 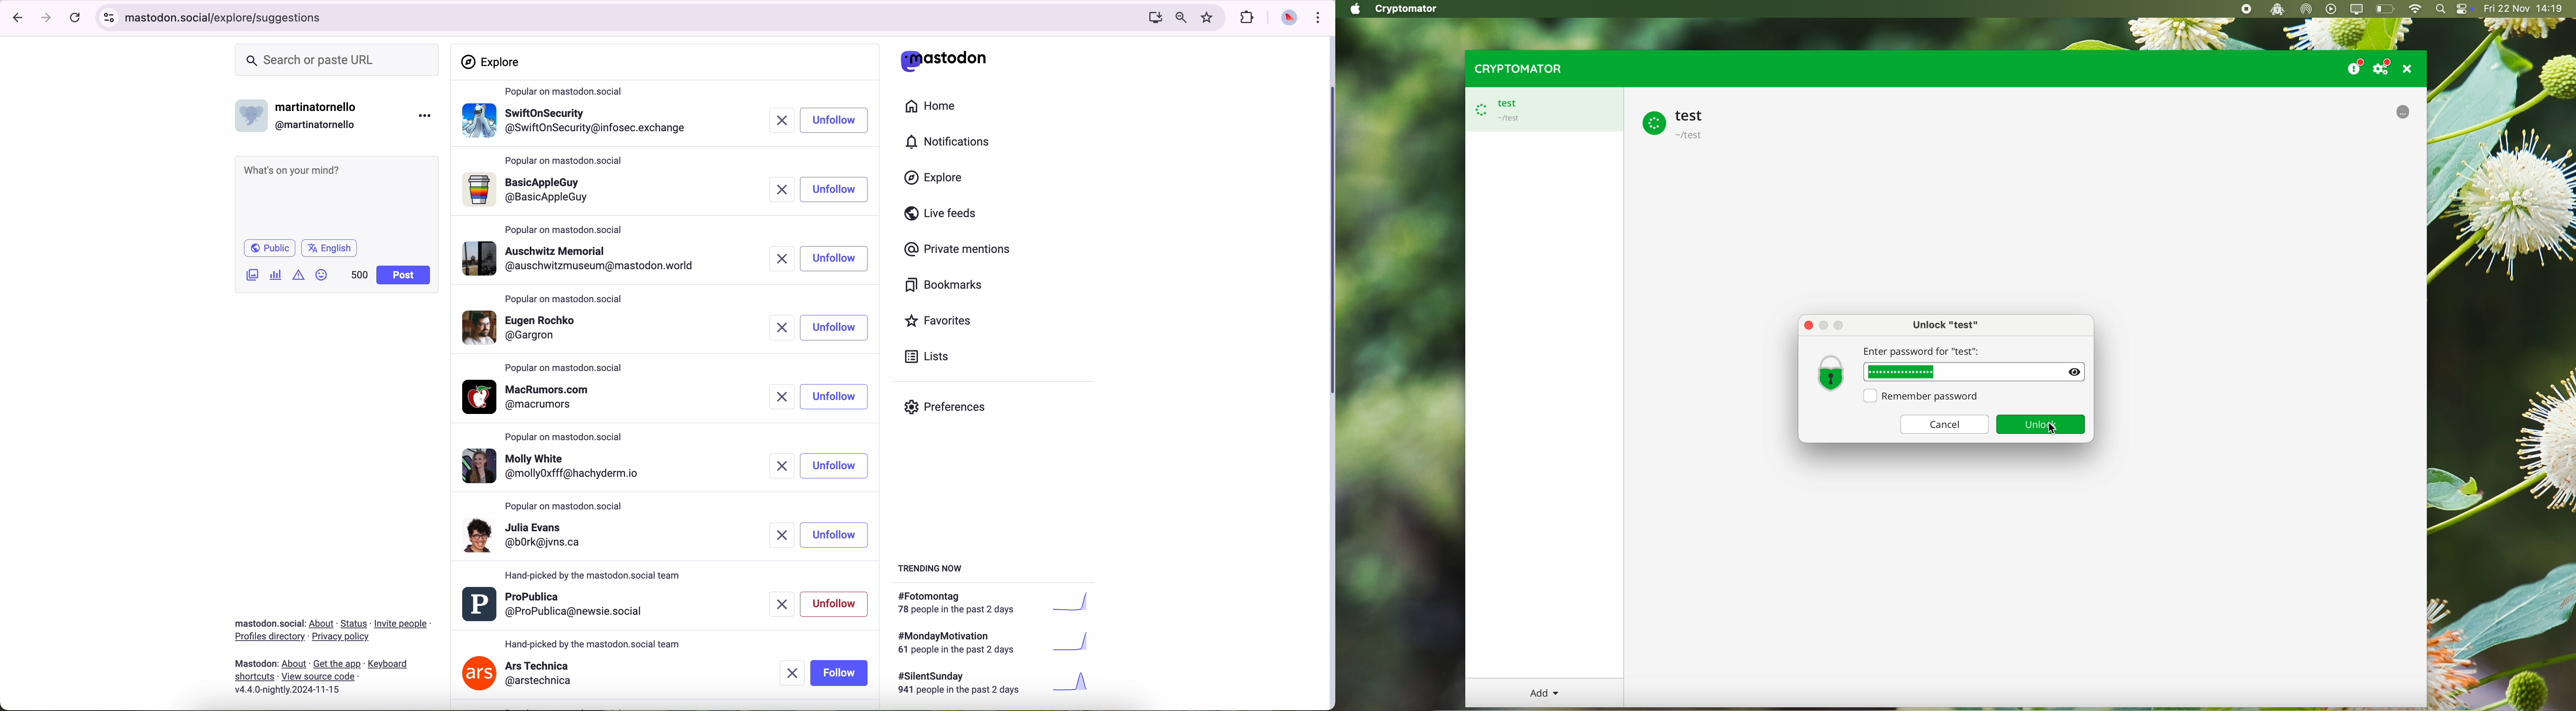 What do you see at coordinates (779, 121) in the screenshot?
I see `remove` at bounding box center [779, 121].